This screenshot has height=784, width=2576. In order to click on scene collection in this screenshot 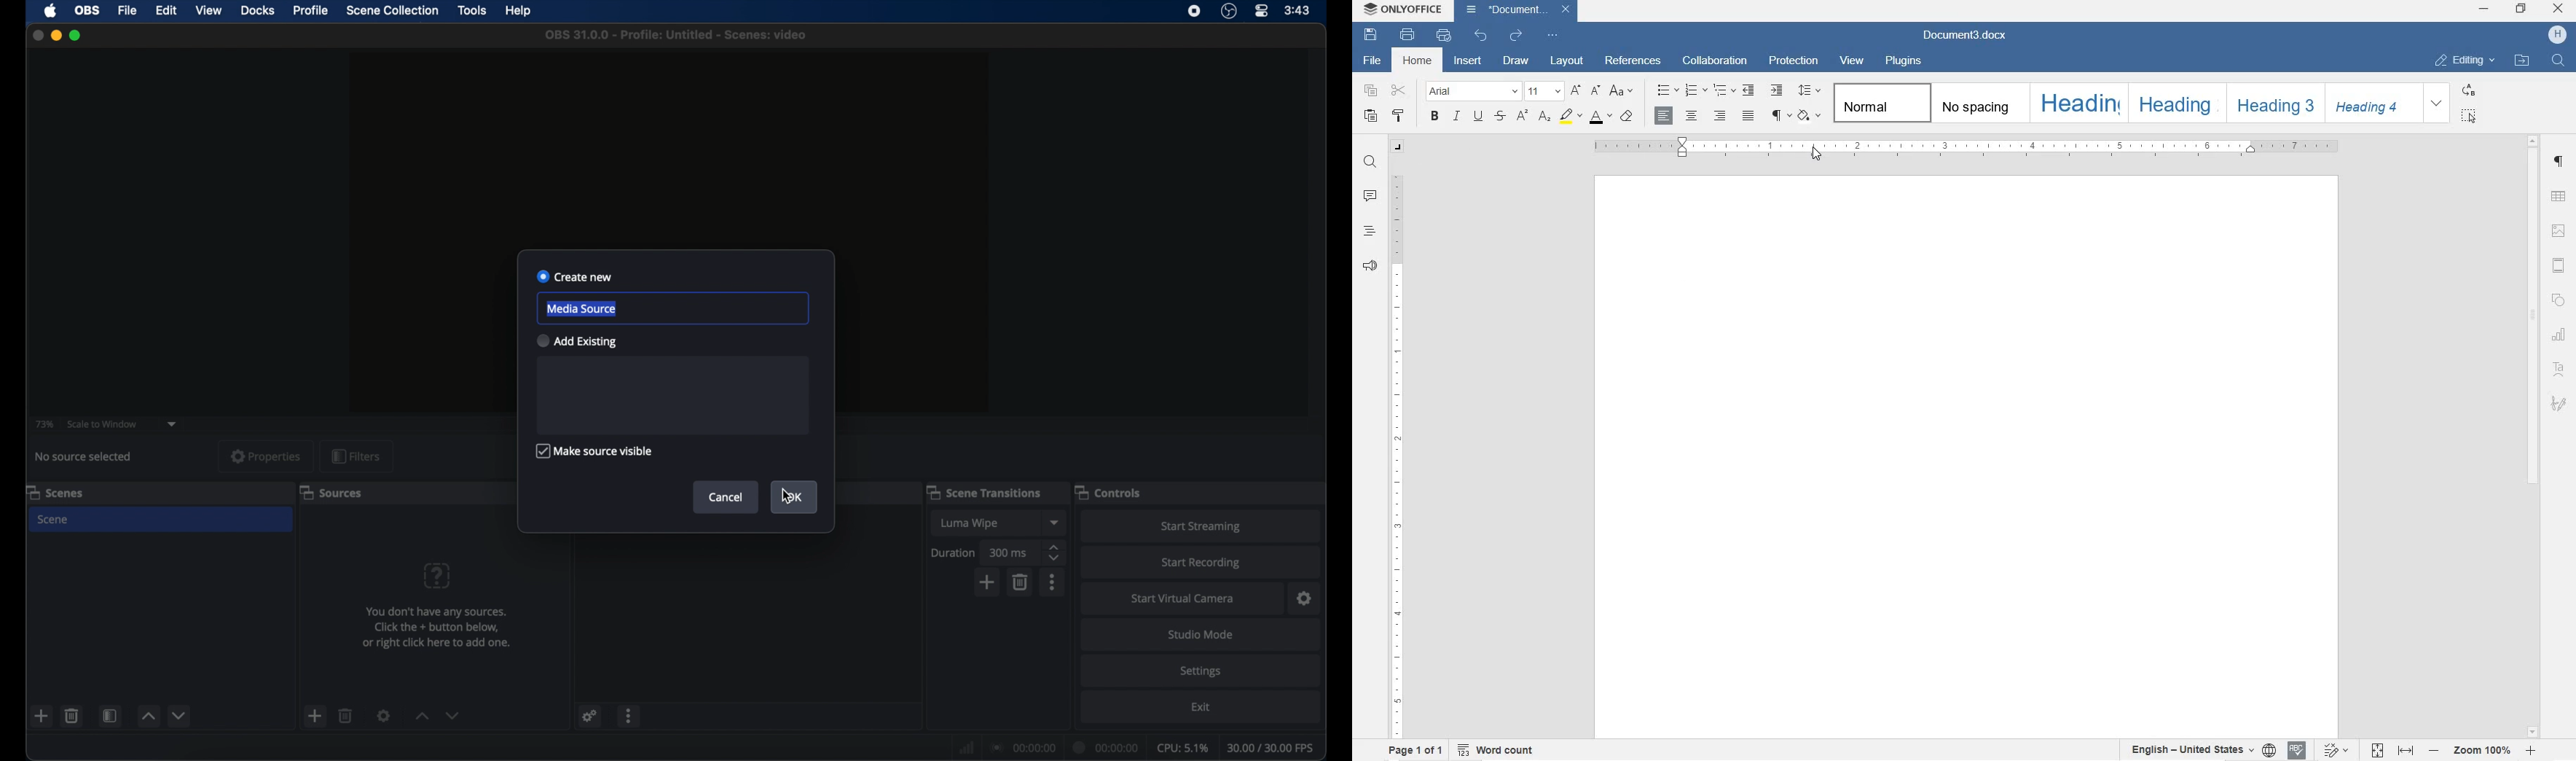, I will do `click(392, 11)`.